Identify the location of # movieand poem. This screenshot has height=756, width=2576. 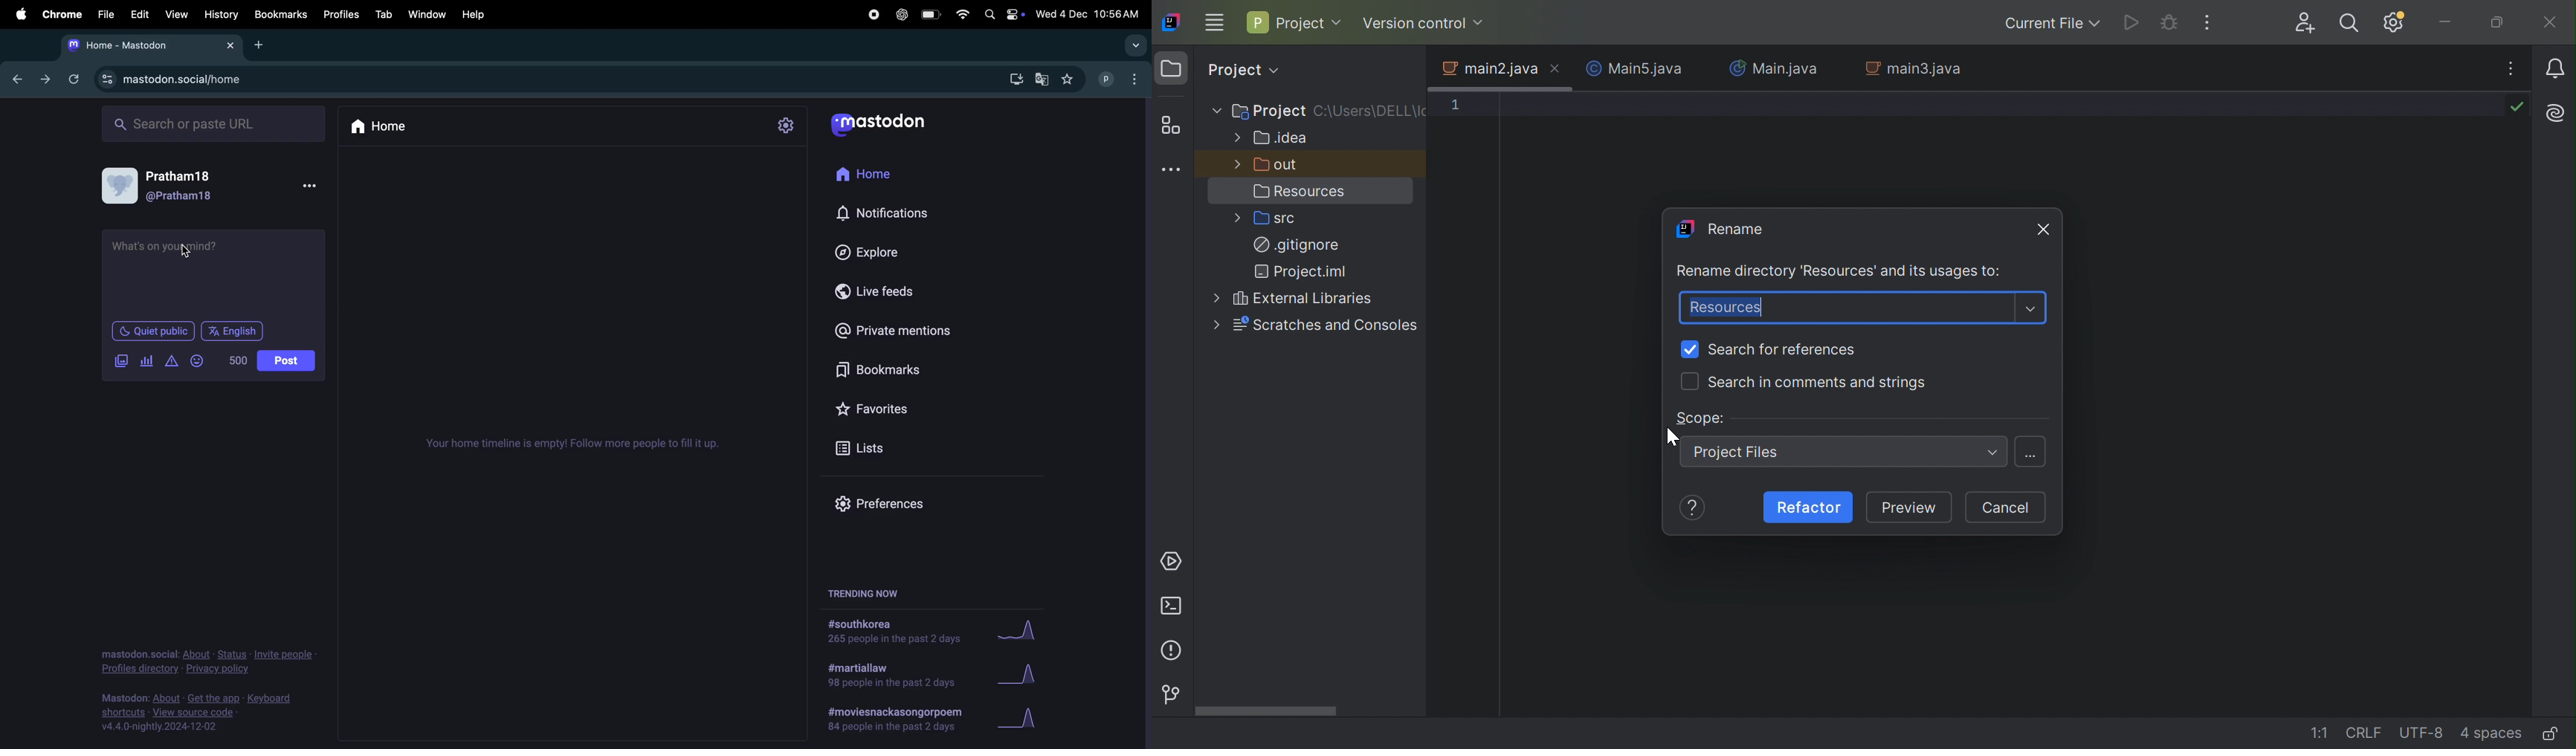
(900, 720).